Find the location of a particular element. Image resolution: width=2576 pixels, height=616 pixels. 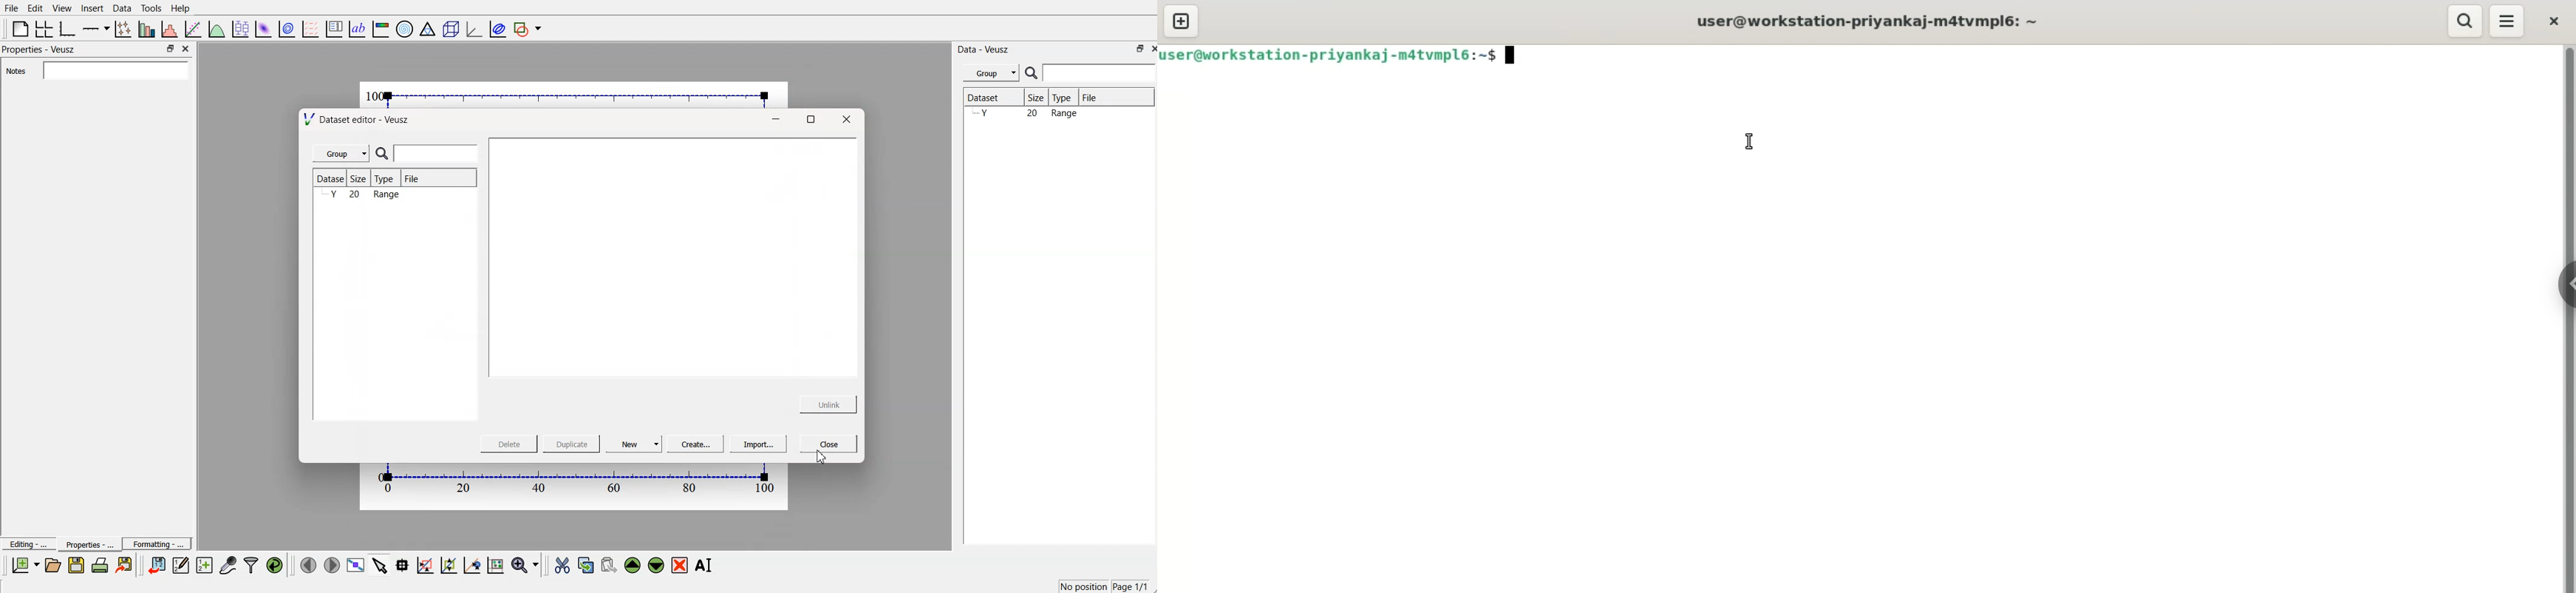

Cut is located at coordinates (562, 565).